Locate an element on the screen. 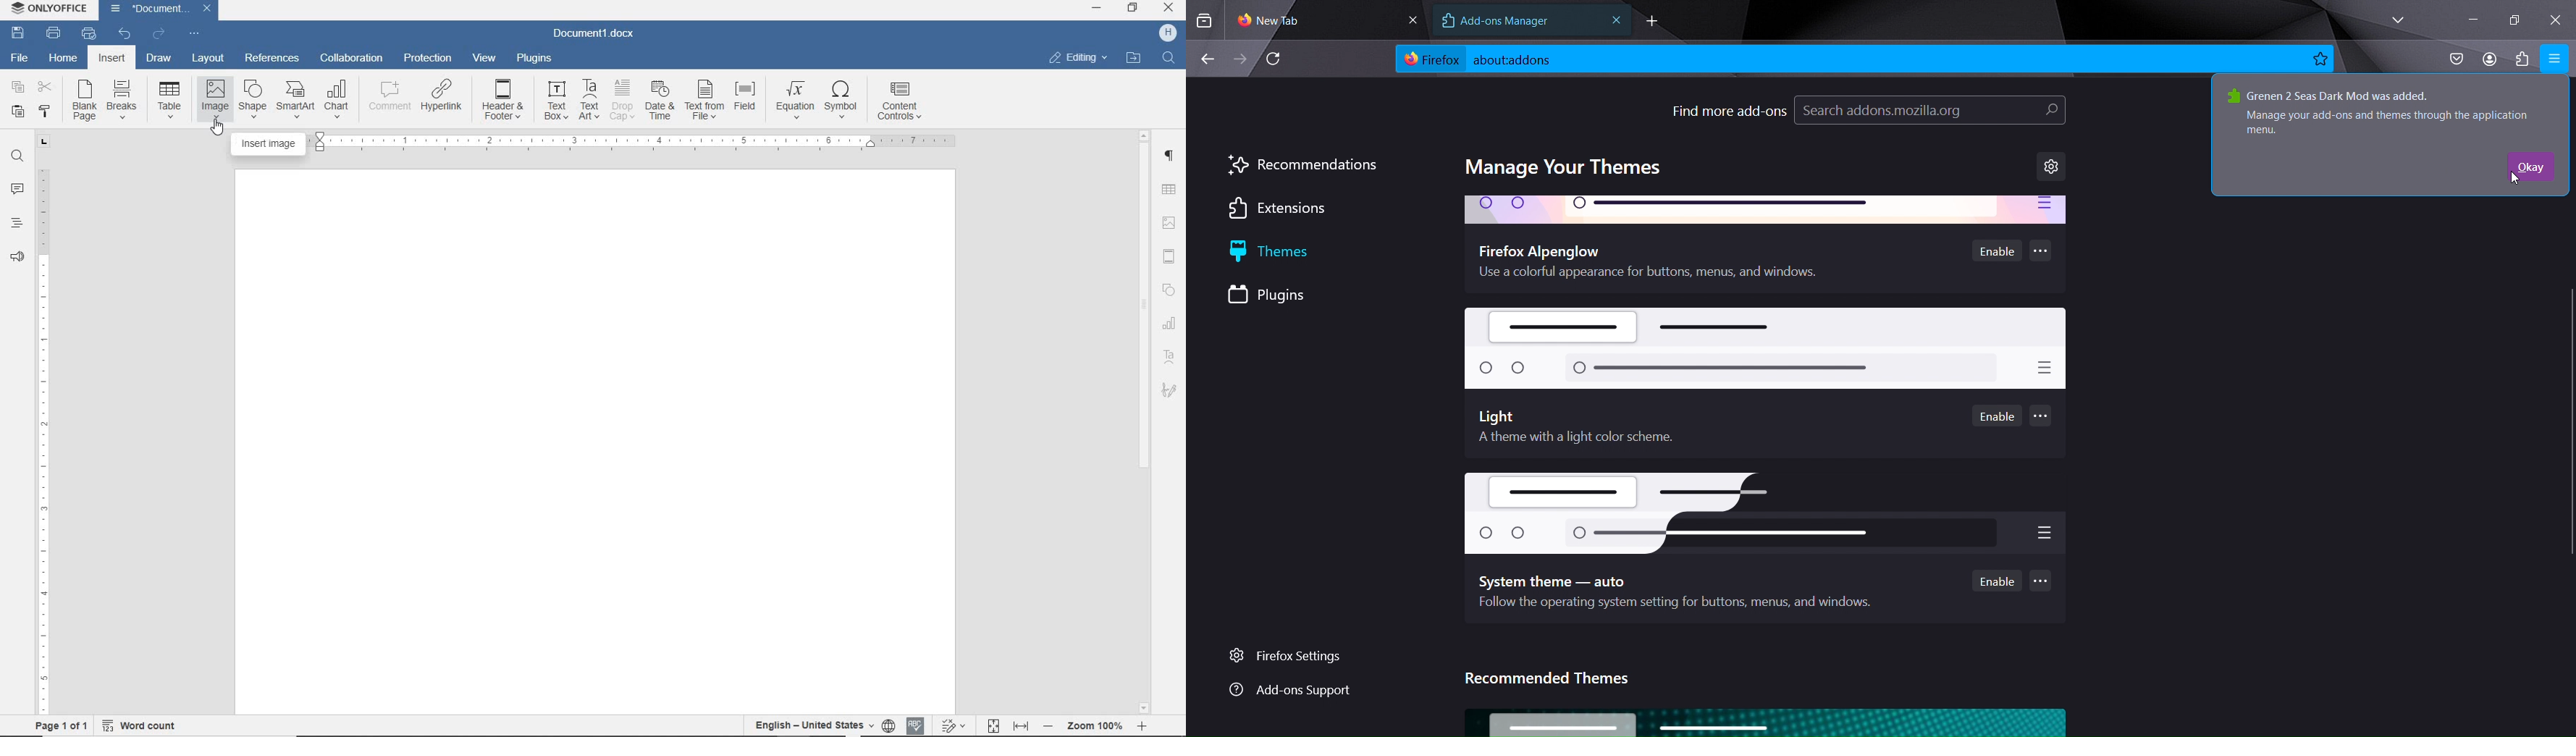 This screenshot has height=756, width=2576. ... is located at coordinates (2042, 581).